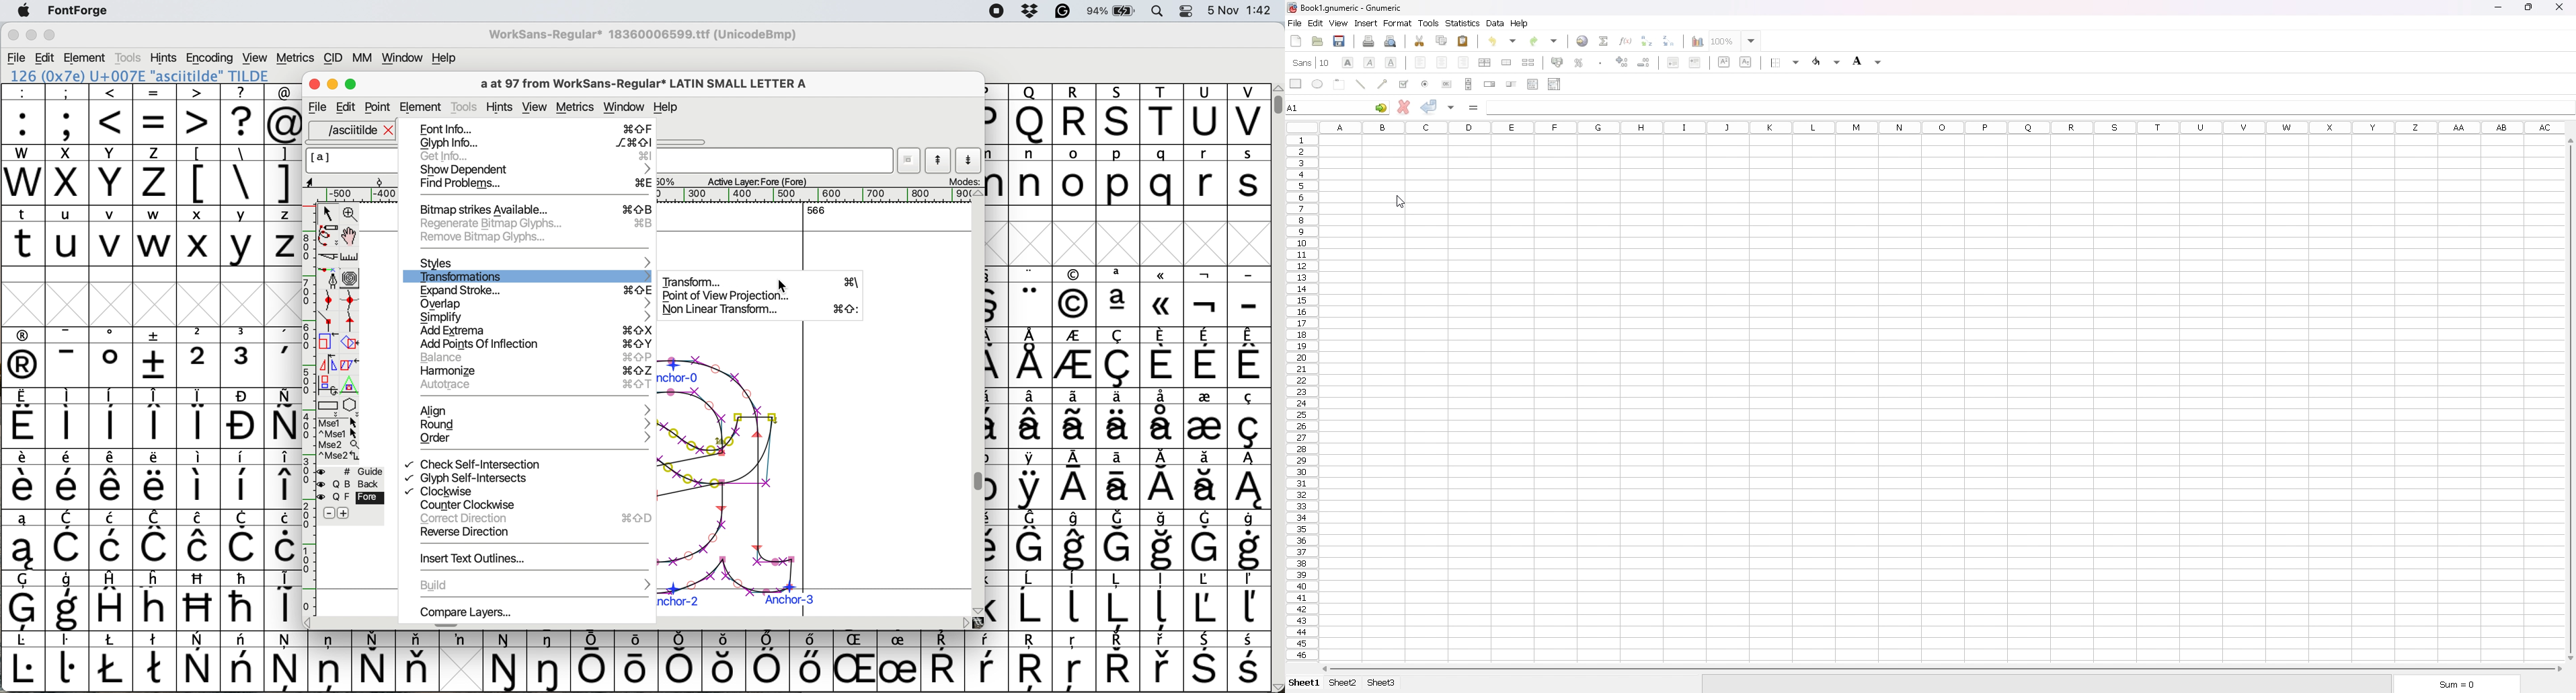 The image size is (2576, 700). Describe the element at coordinates (579, 108) in the screenshot. I see `metrics` at that location.